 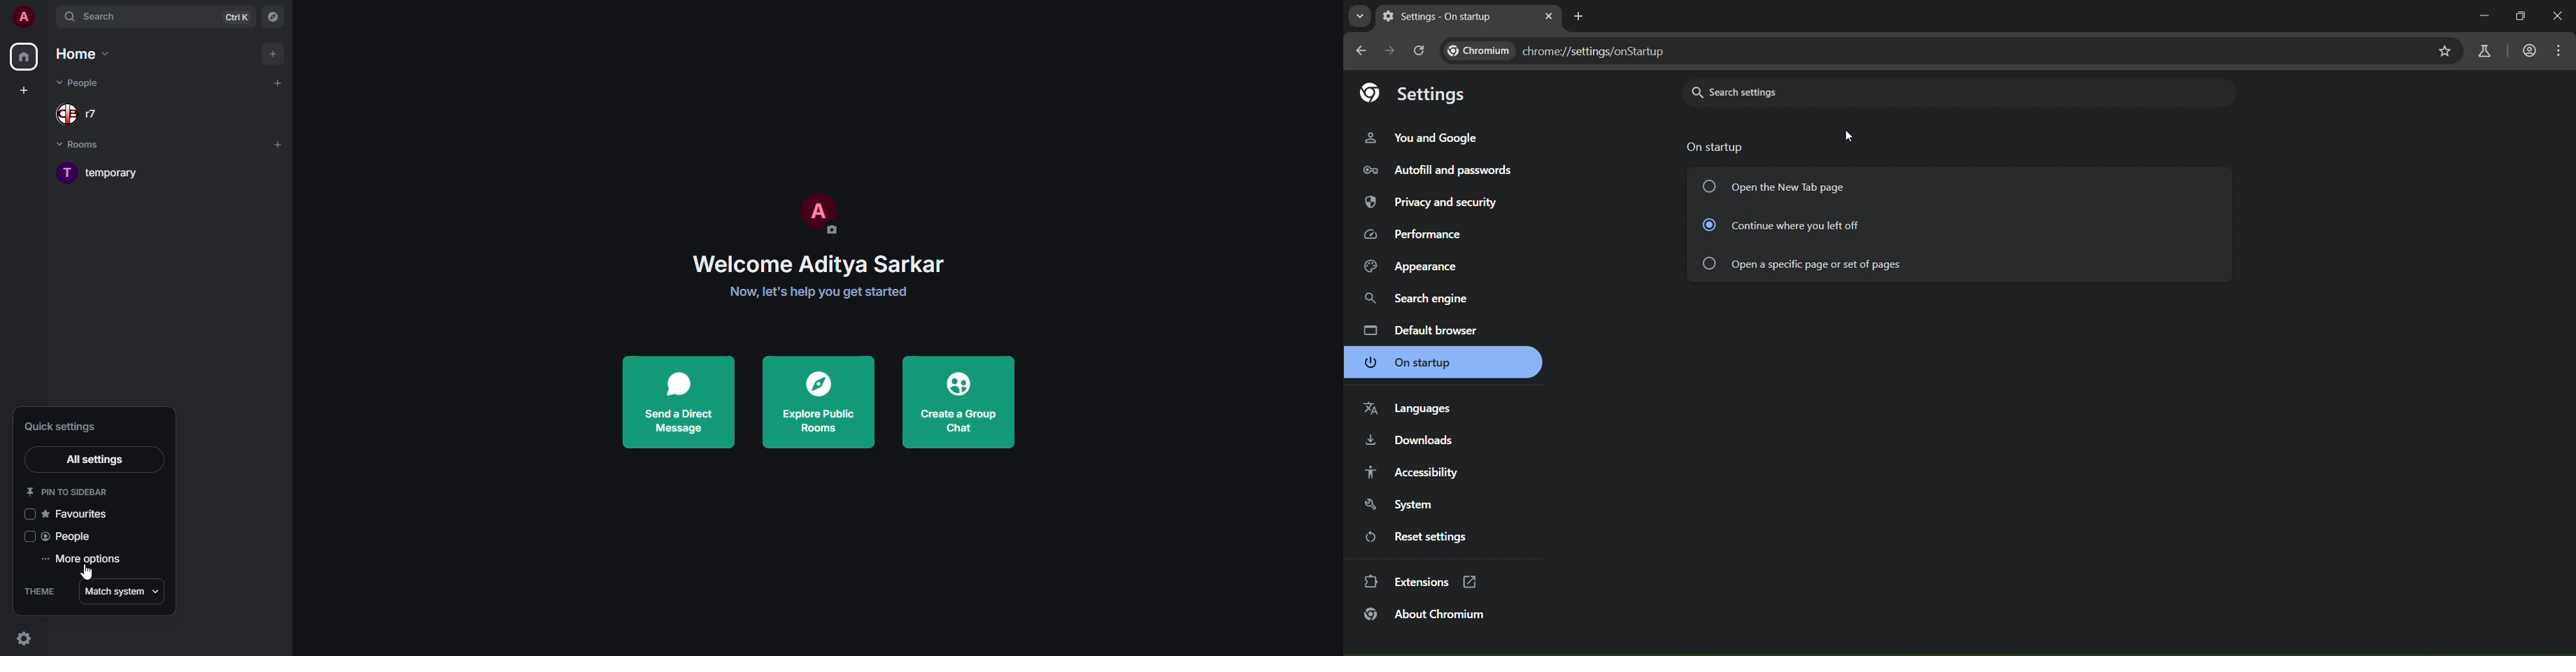 I want to click on search, so click(x=97, y=16).